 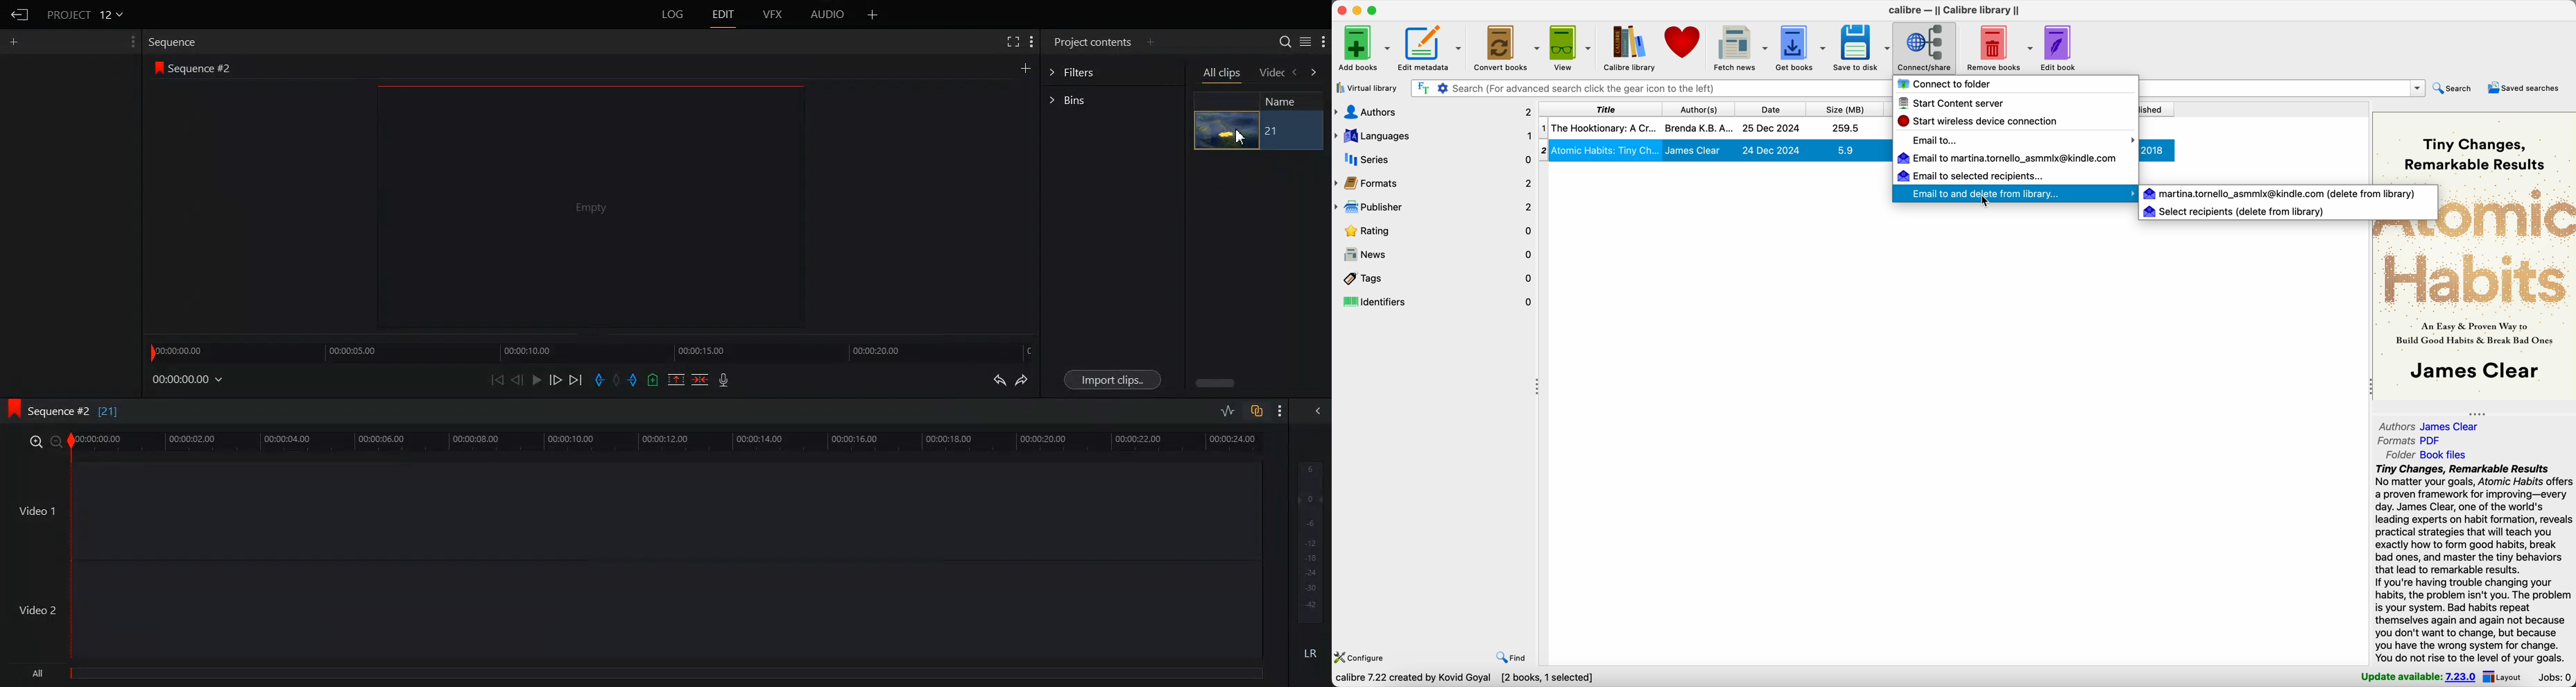 I want to click on Name, so click(x=1287, y=101).